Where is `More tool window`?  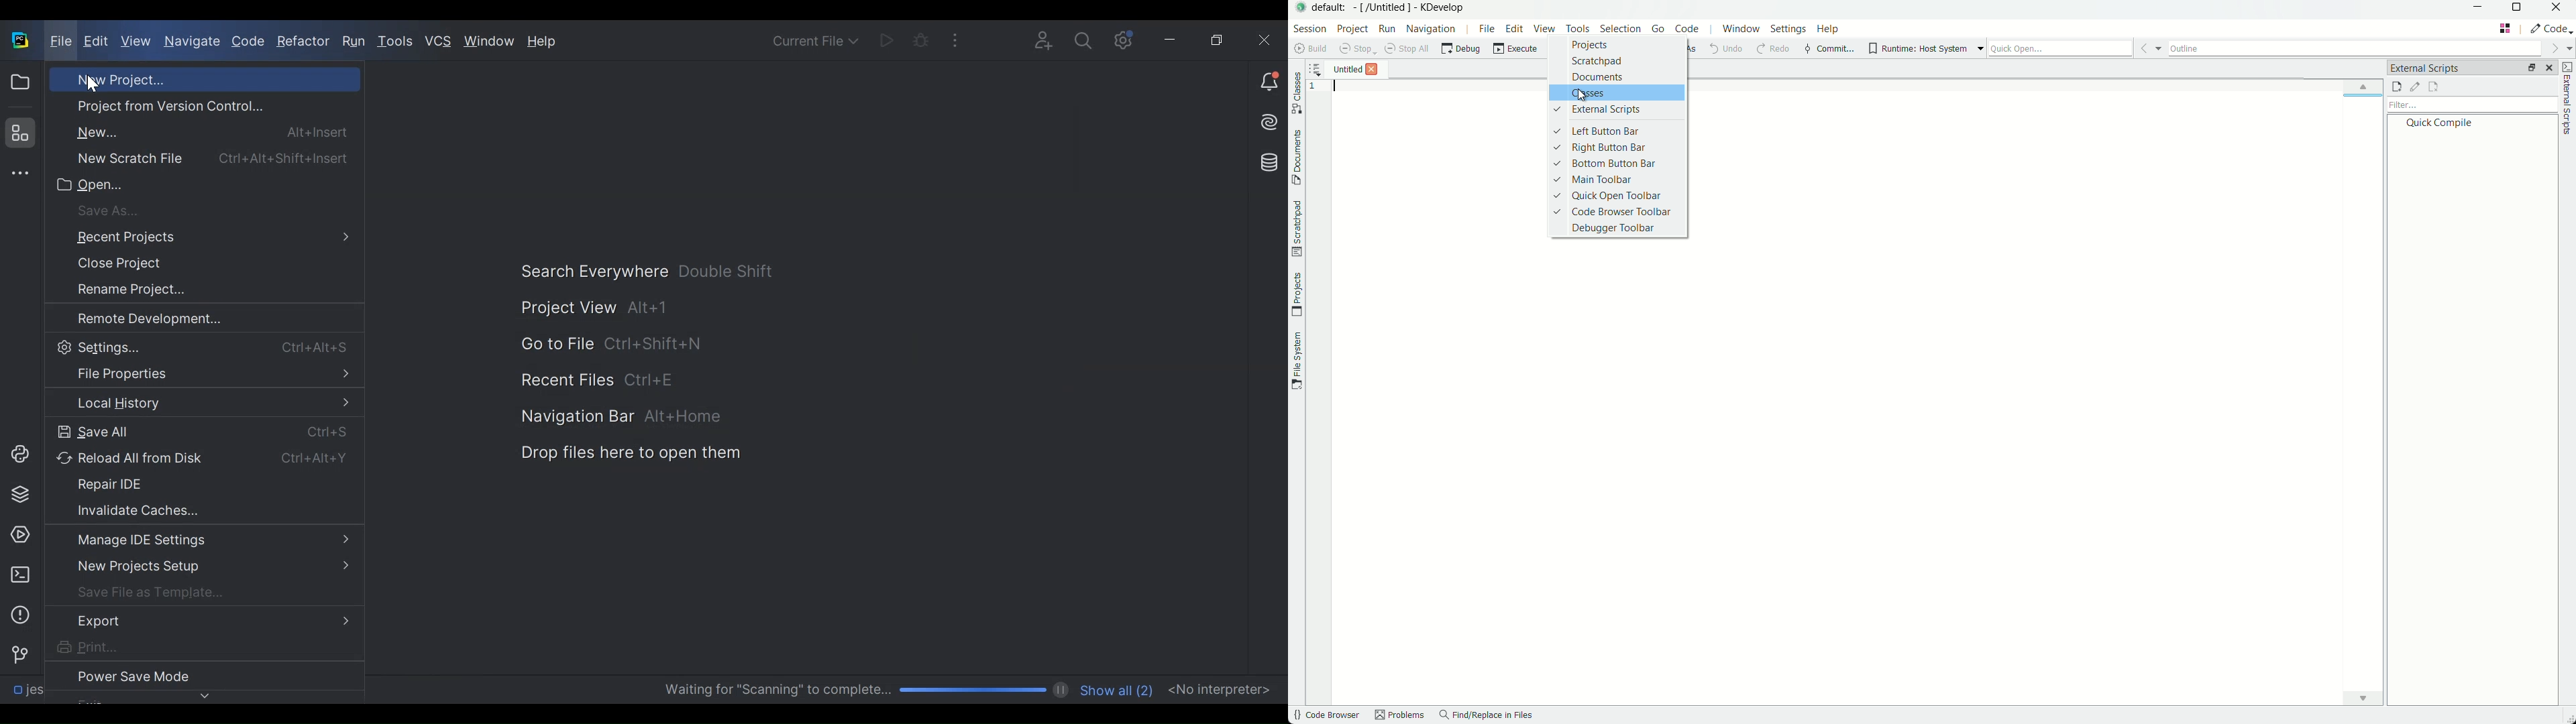
More tool window is located at coordinates (17, 173).